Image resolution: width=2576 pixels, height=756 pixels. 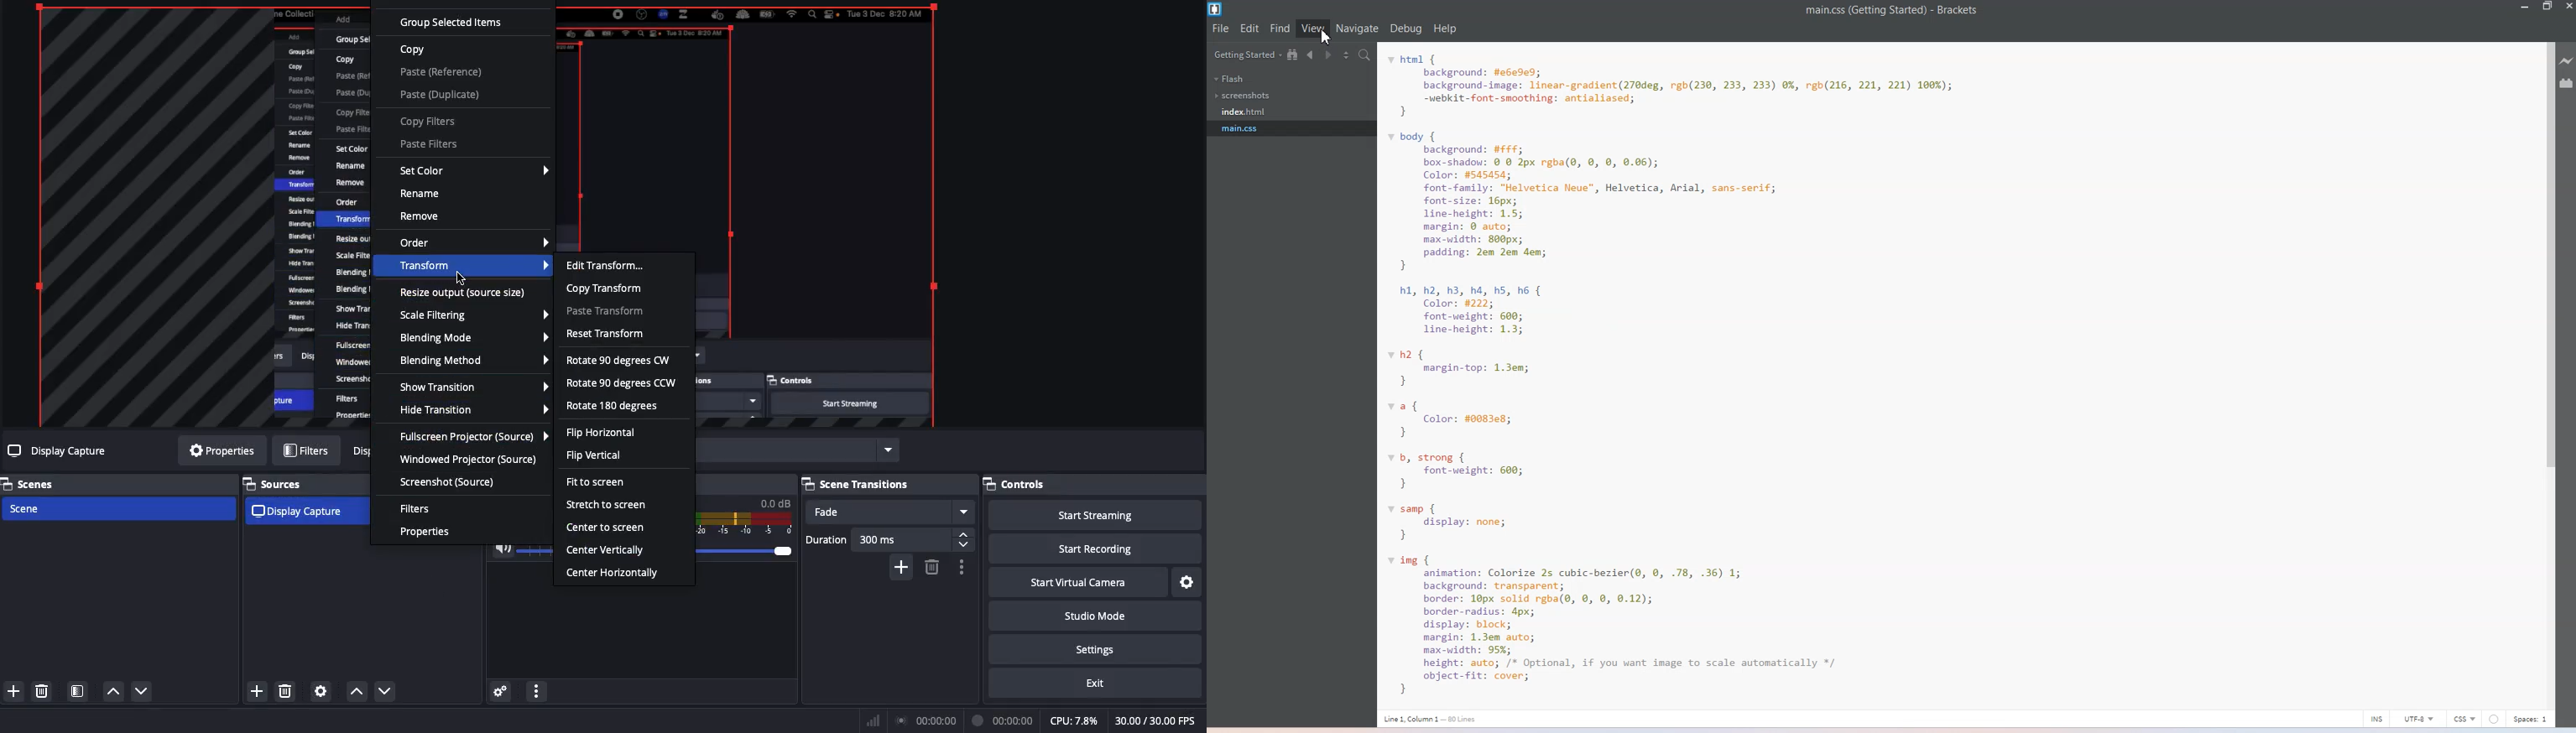 What do you see at coordinates (15, 692) in the screenshot?
I see `Add` at bounding box center [15, 692].